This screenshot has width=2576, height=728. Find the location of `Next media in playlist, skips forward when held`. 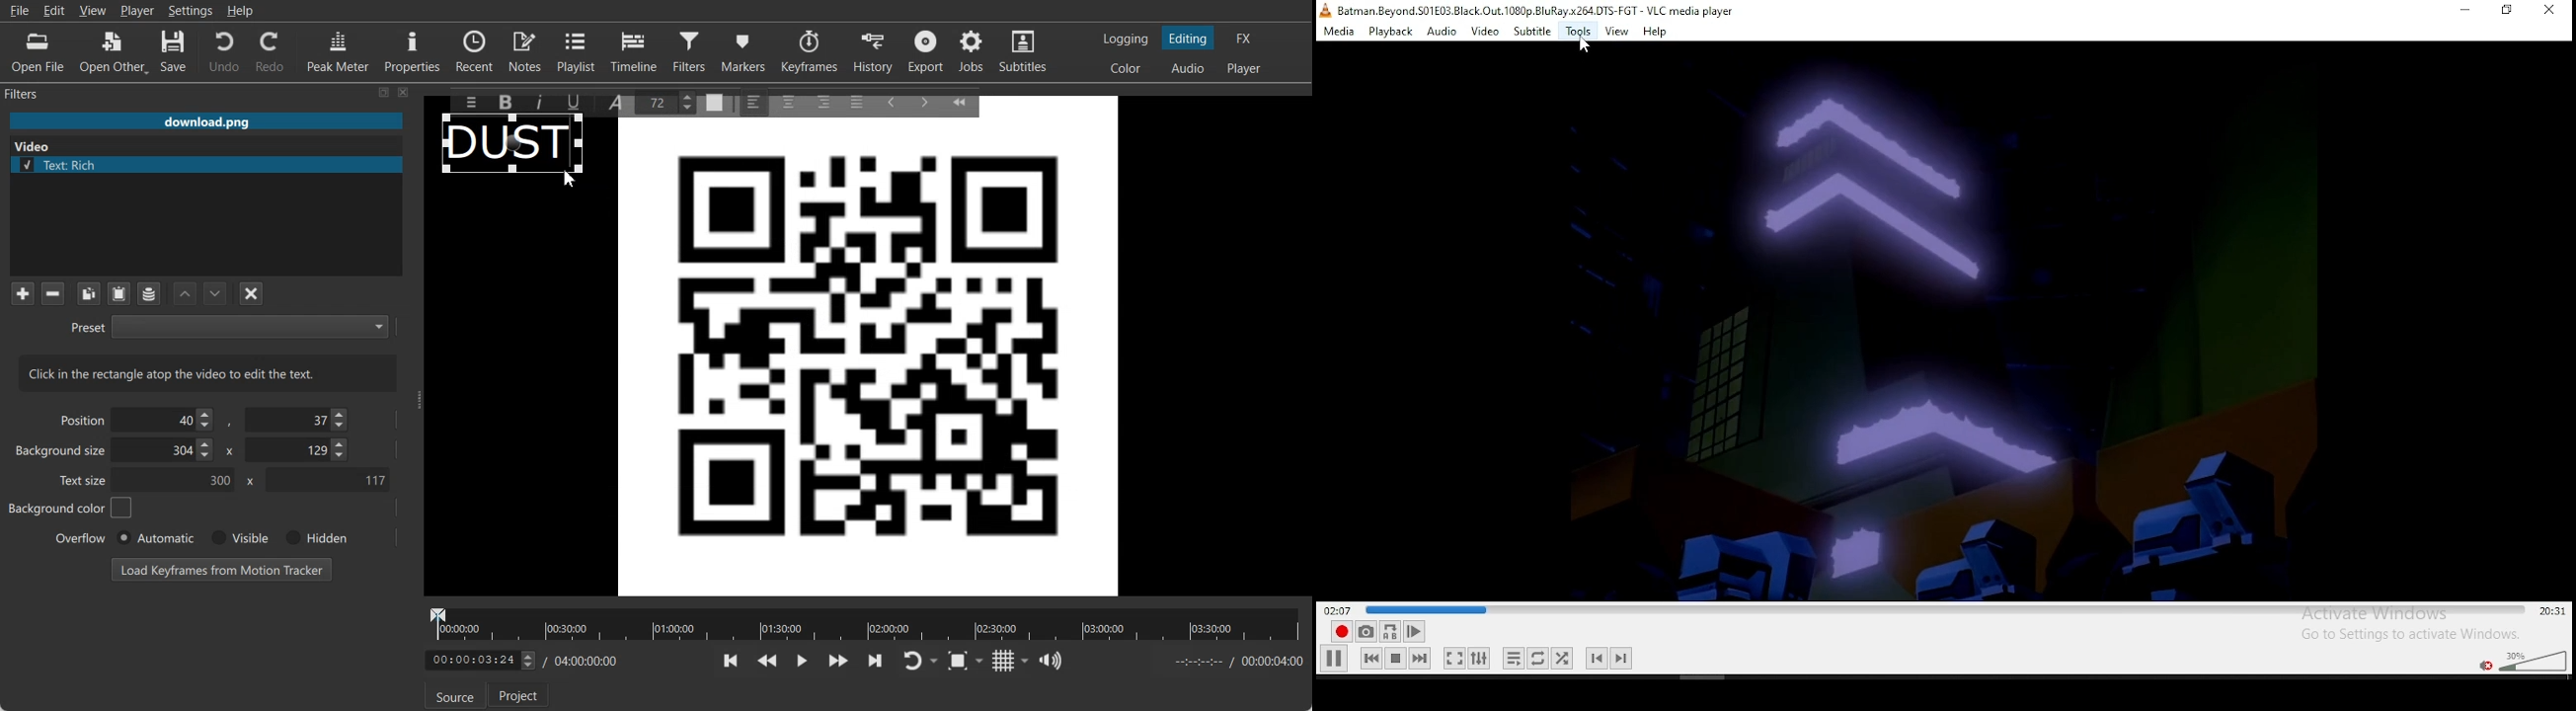

Next media in playlist, skips forward when held is located at coordinates (1419, 659).